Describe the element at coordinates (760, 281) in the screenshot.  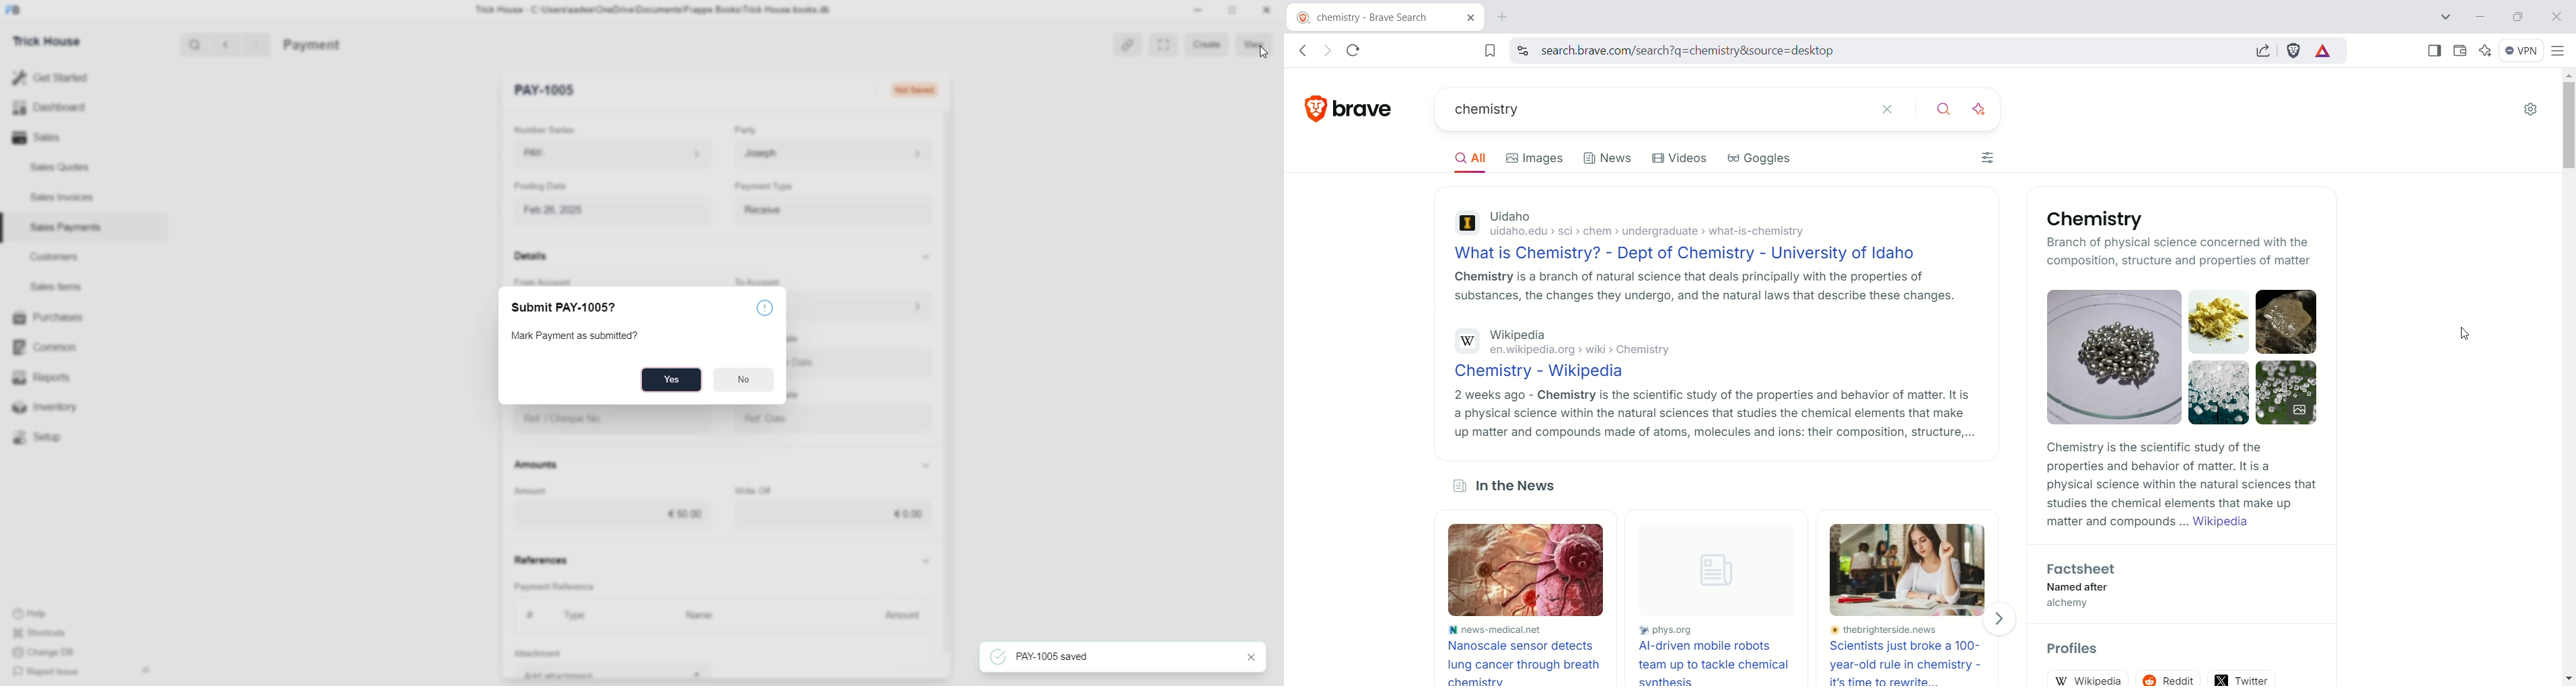
I see `To Account` at that location.